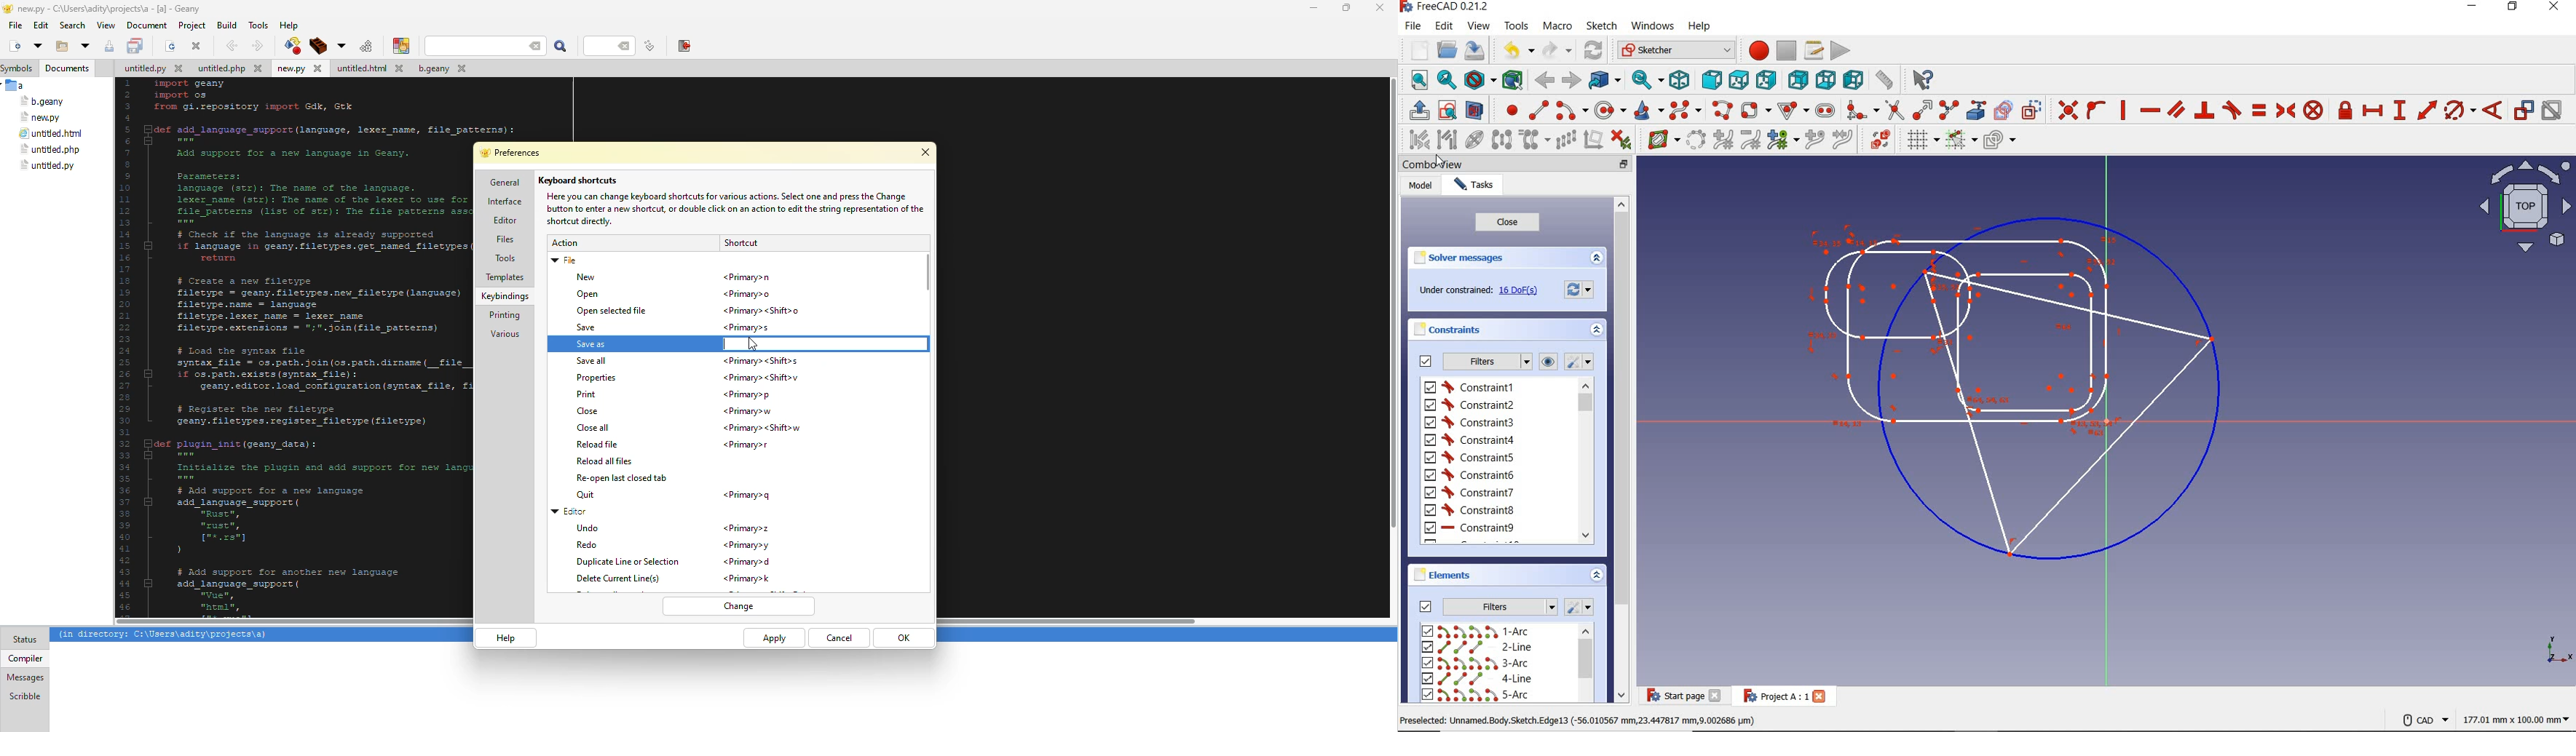 The height and width of the screenshot is (756, 2576). What do you see at coordinates (1473, 387) in the screenshot?
I see `constraint1` at bounding box center [1473, 387].